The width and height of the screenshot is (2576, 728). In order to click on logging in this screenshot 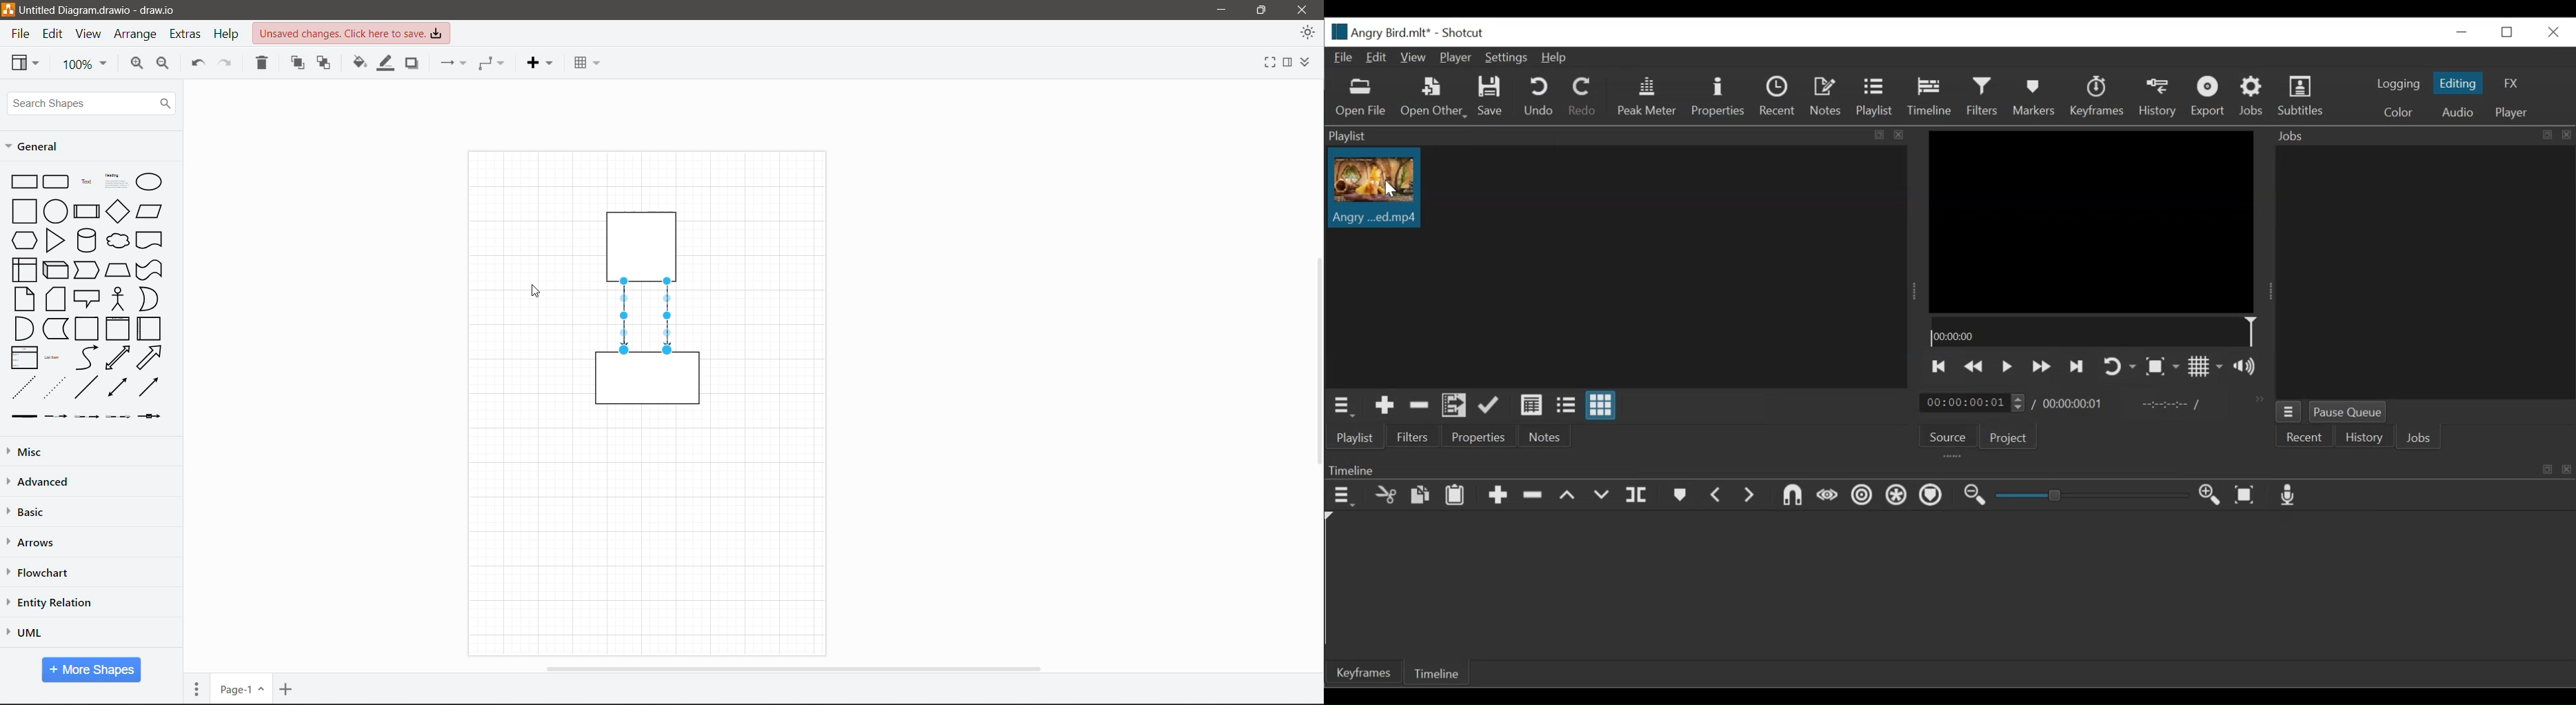, I will do `click(2400, 85)`.